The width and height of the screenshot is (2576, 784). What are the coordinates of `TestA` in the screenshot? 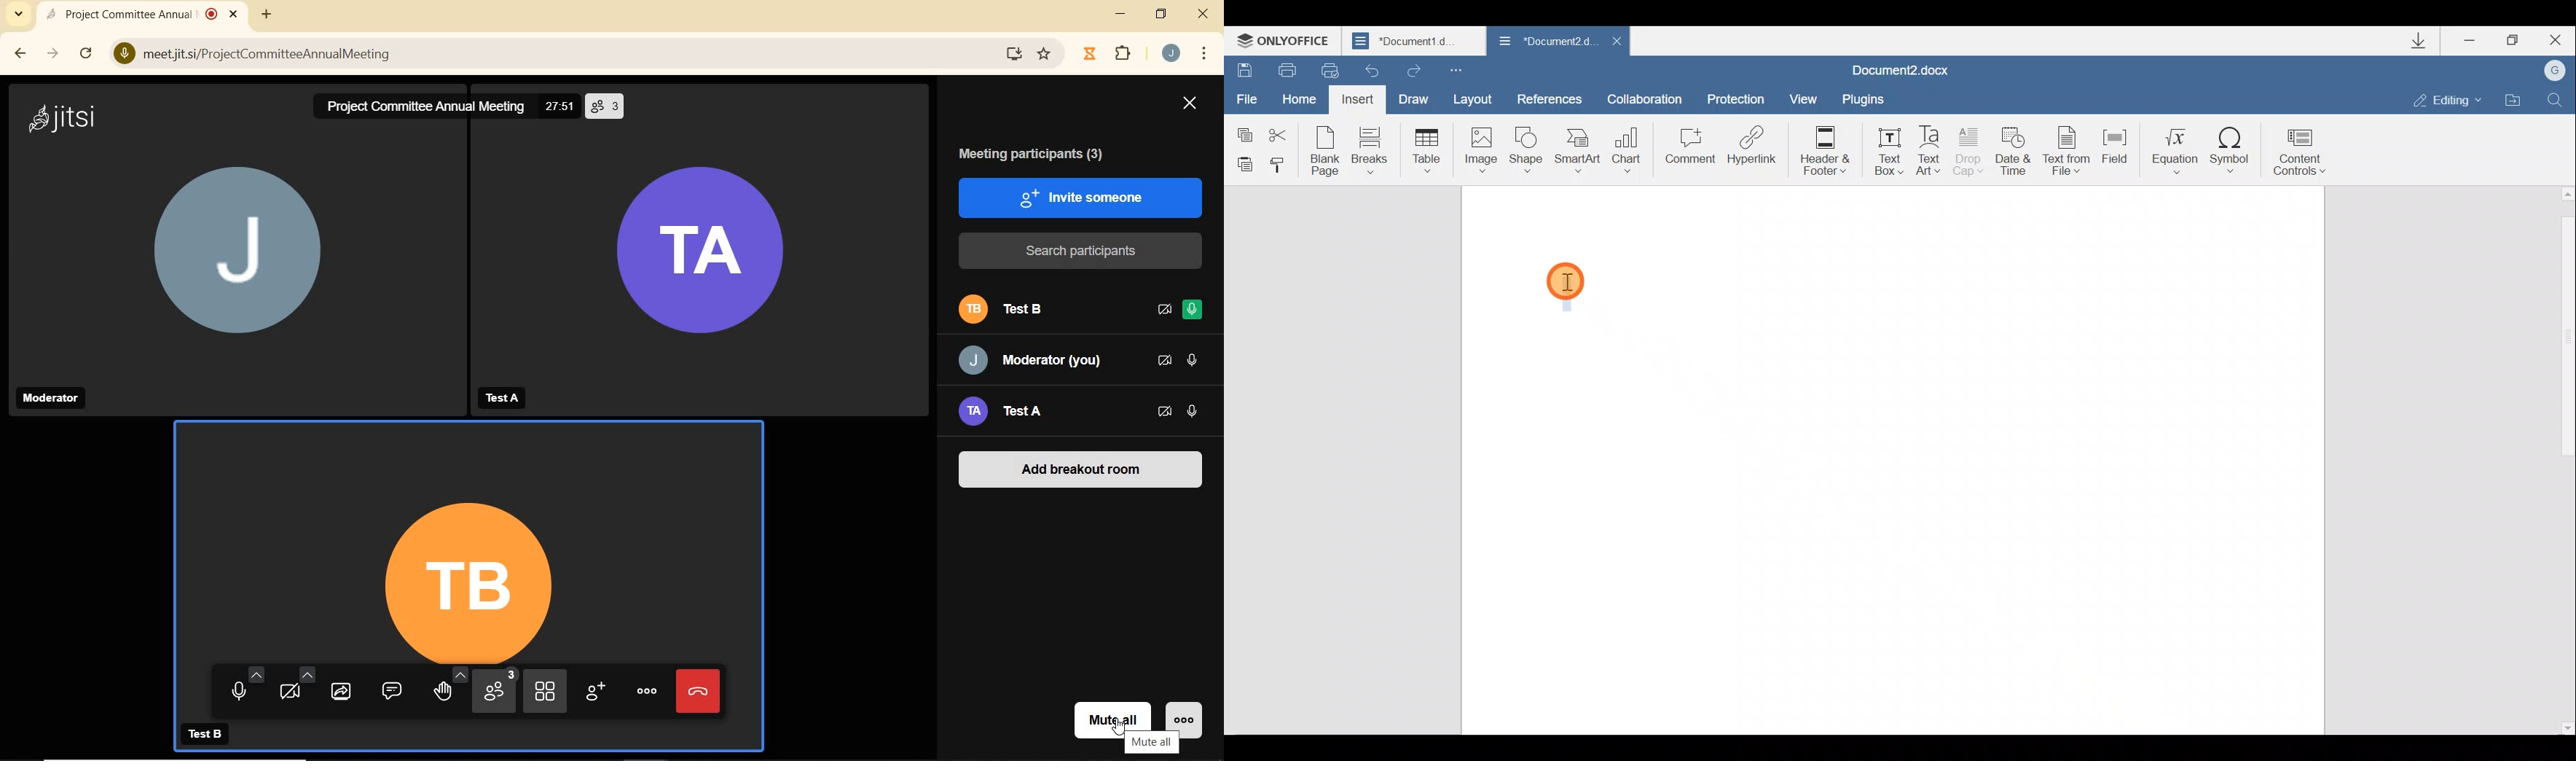 It's located at (500, 395).